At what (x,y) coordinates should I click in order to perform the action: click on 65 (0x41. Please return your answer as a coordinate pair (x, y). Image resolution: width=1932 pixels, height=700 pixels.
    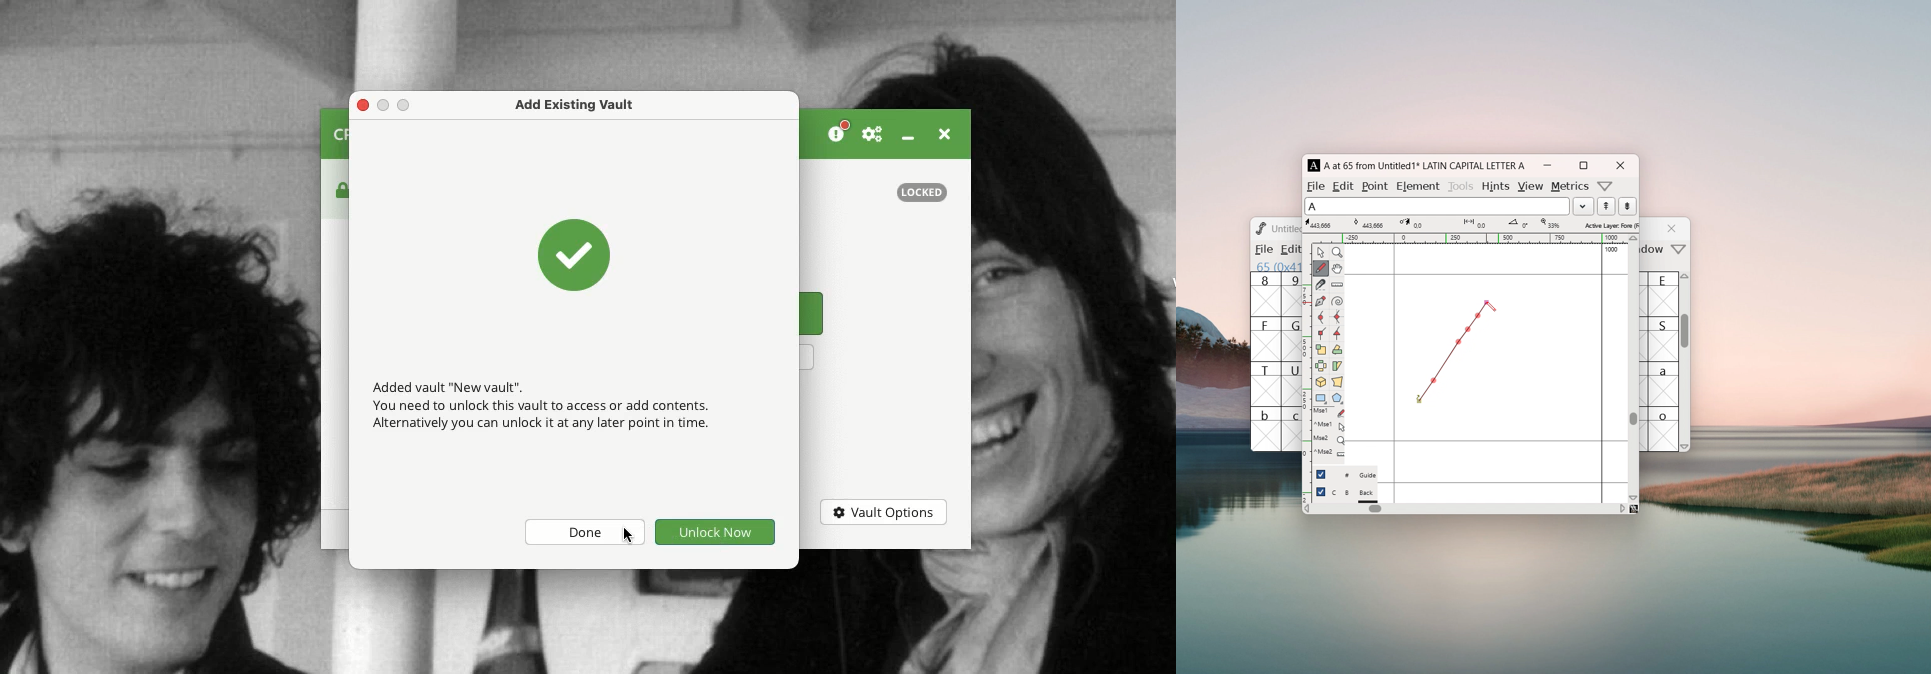
    Looking at the image, I should click on (1276, 266).